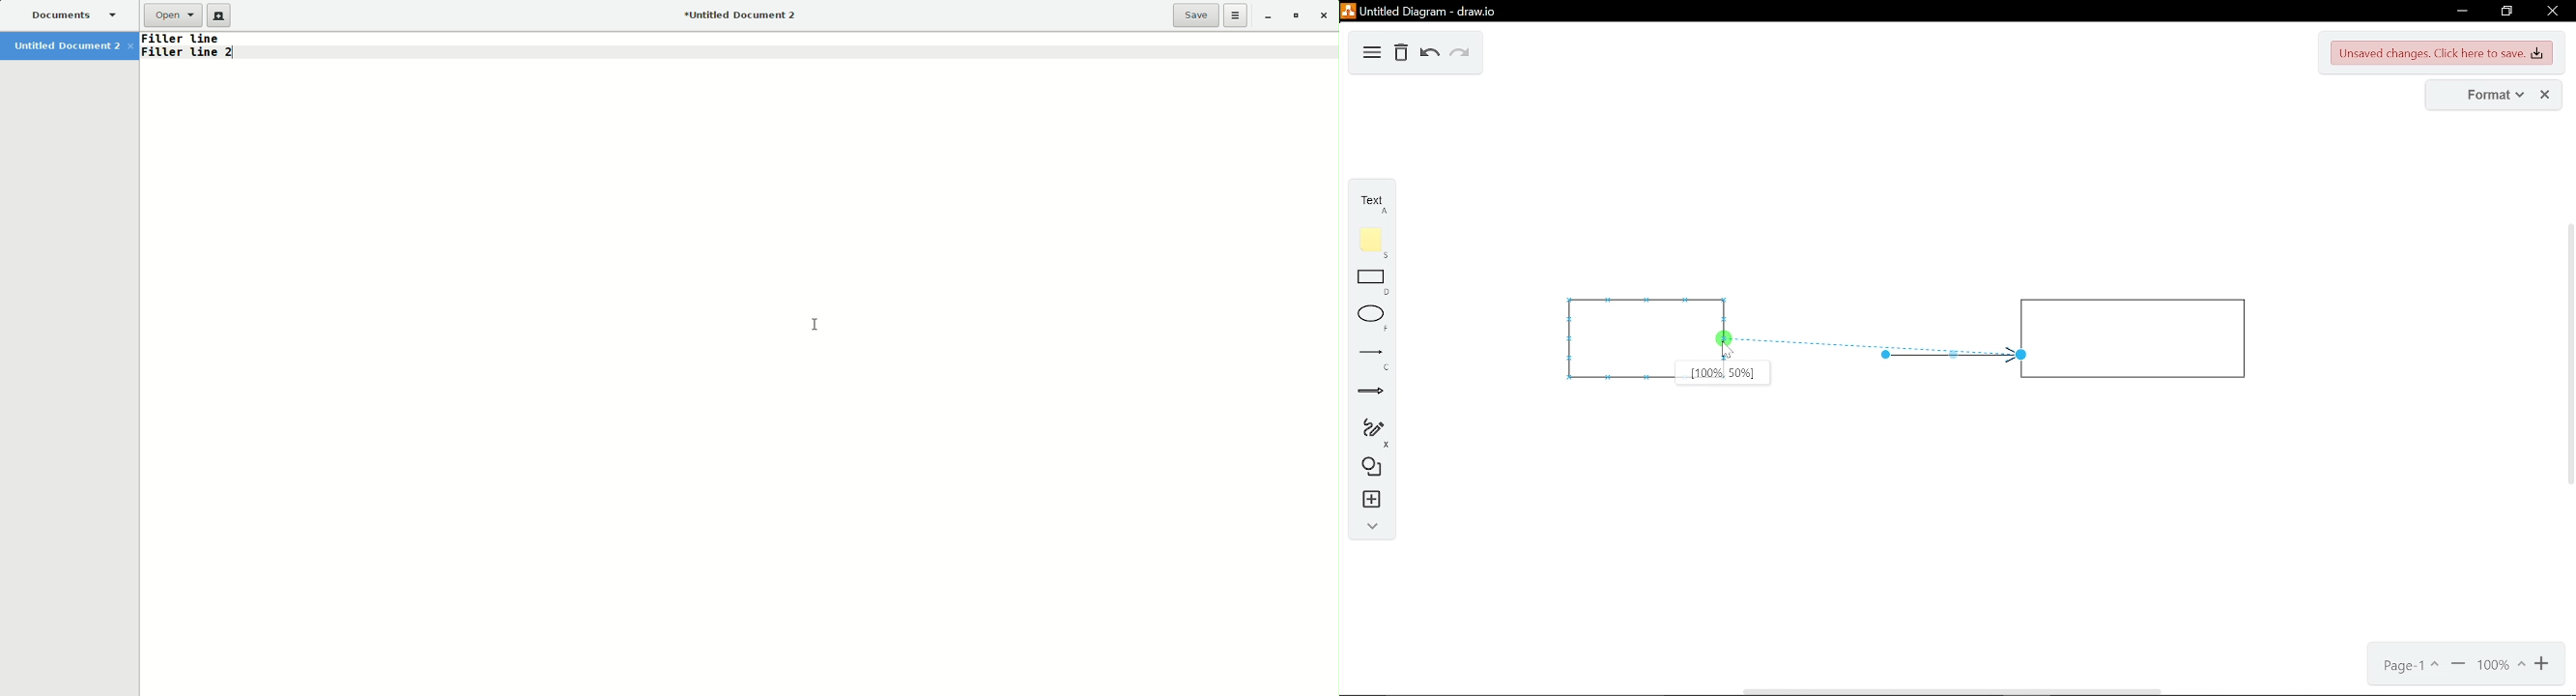 This screenshot has width=2576, height=700. What do you see at coordinates (2500, 666) in the screenshot?
I see `current zoom` at bounding box center [2500, 666].